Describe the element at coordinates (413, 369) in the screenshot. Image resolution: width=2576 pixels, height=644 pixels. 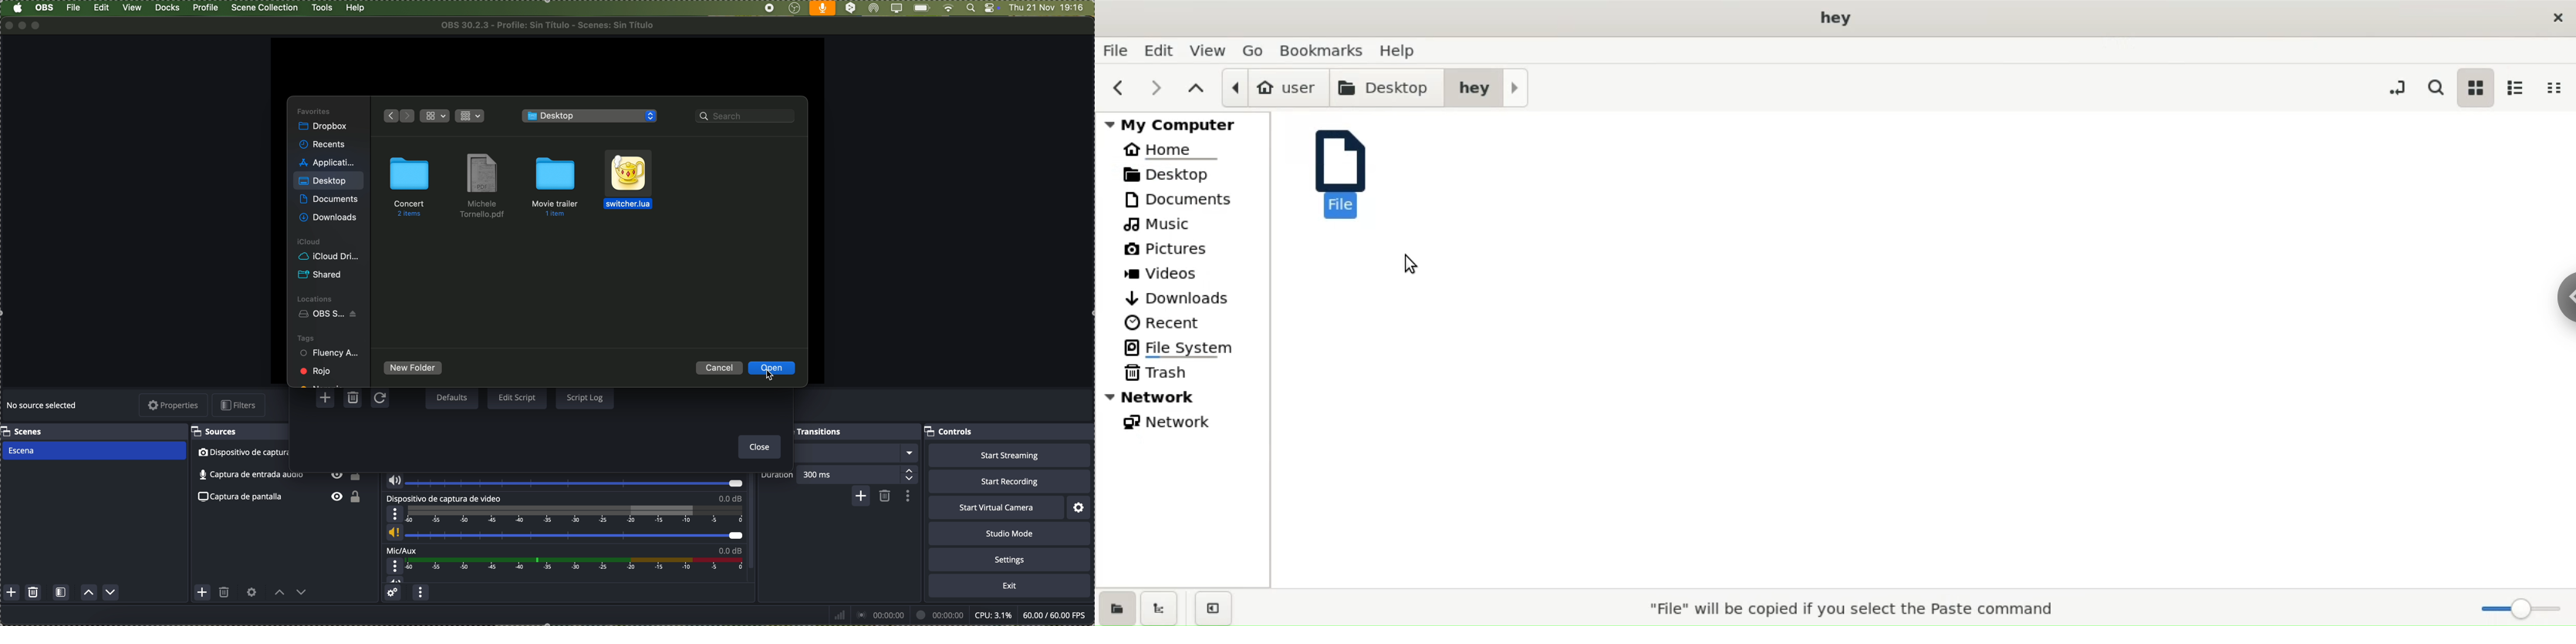
I see `new folder button` at that location.